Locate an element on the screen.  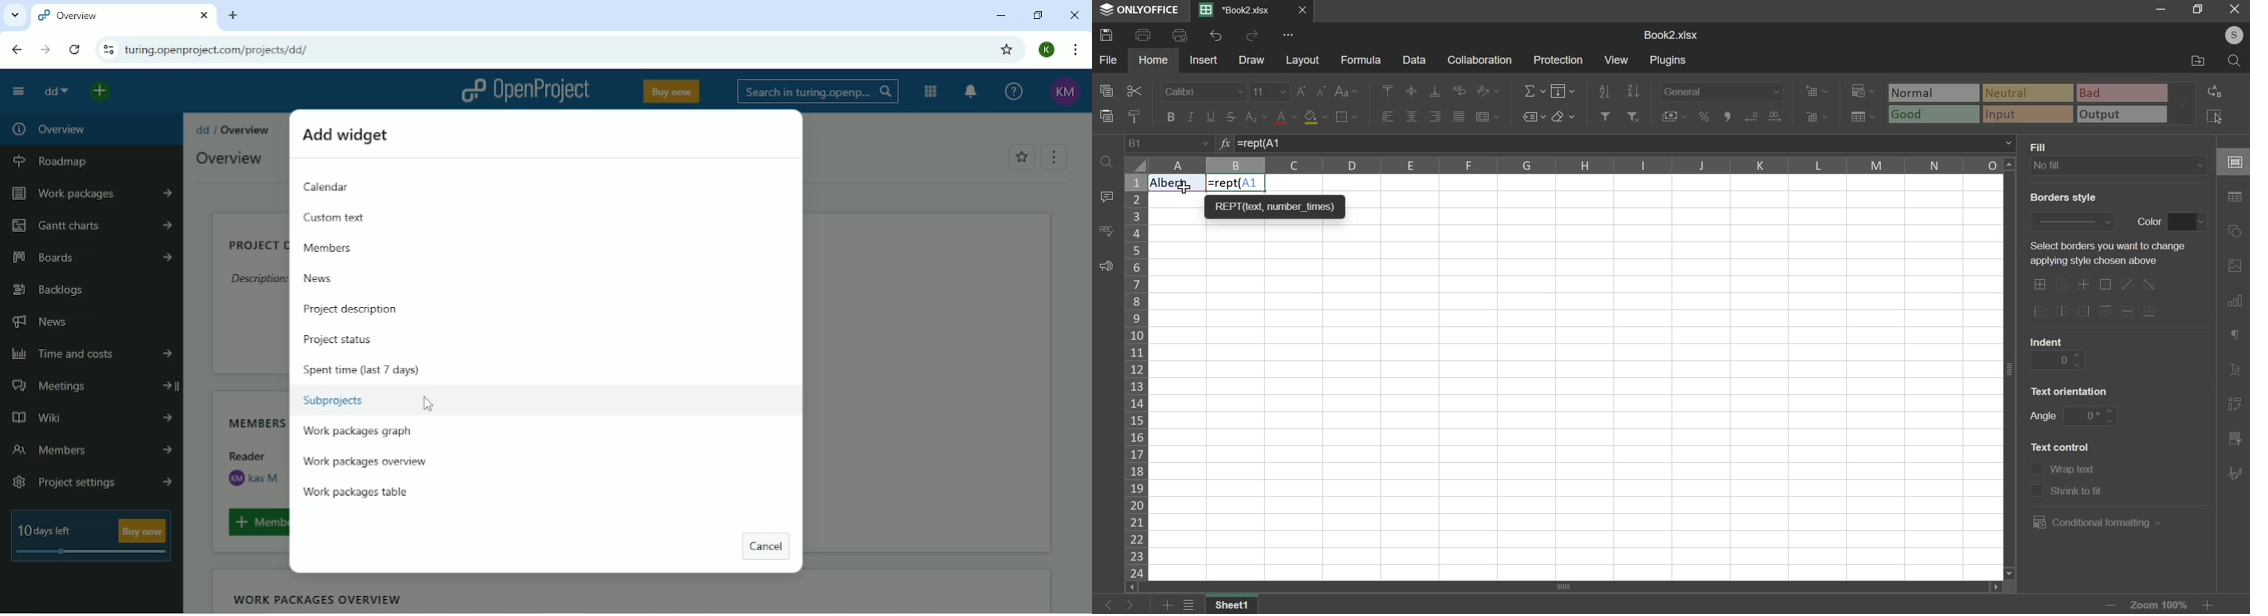
slicer settings is located at coordinates (2236, 437).